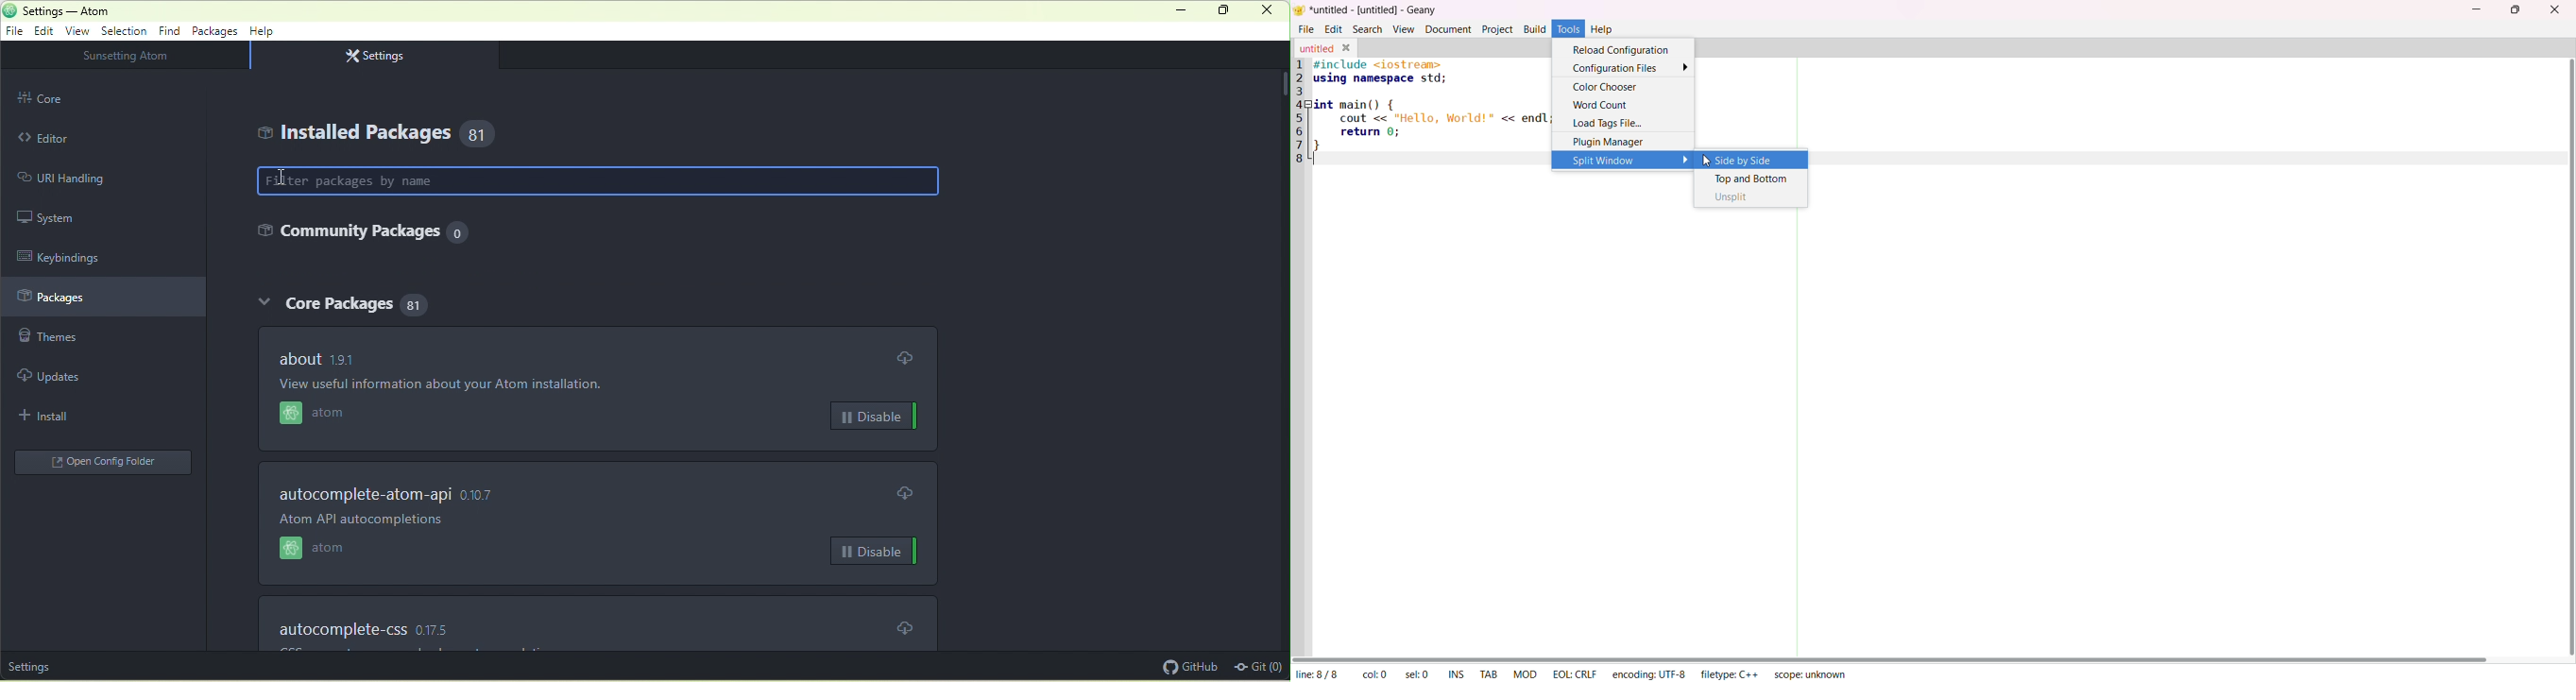 The width and height of the screenshot is (2576, 700). What do you see at coordinates (499, 385) in the screenshot?
I see `view useful information about your atom installation` at bounding box center [499, 385].